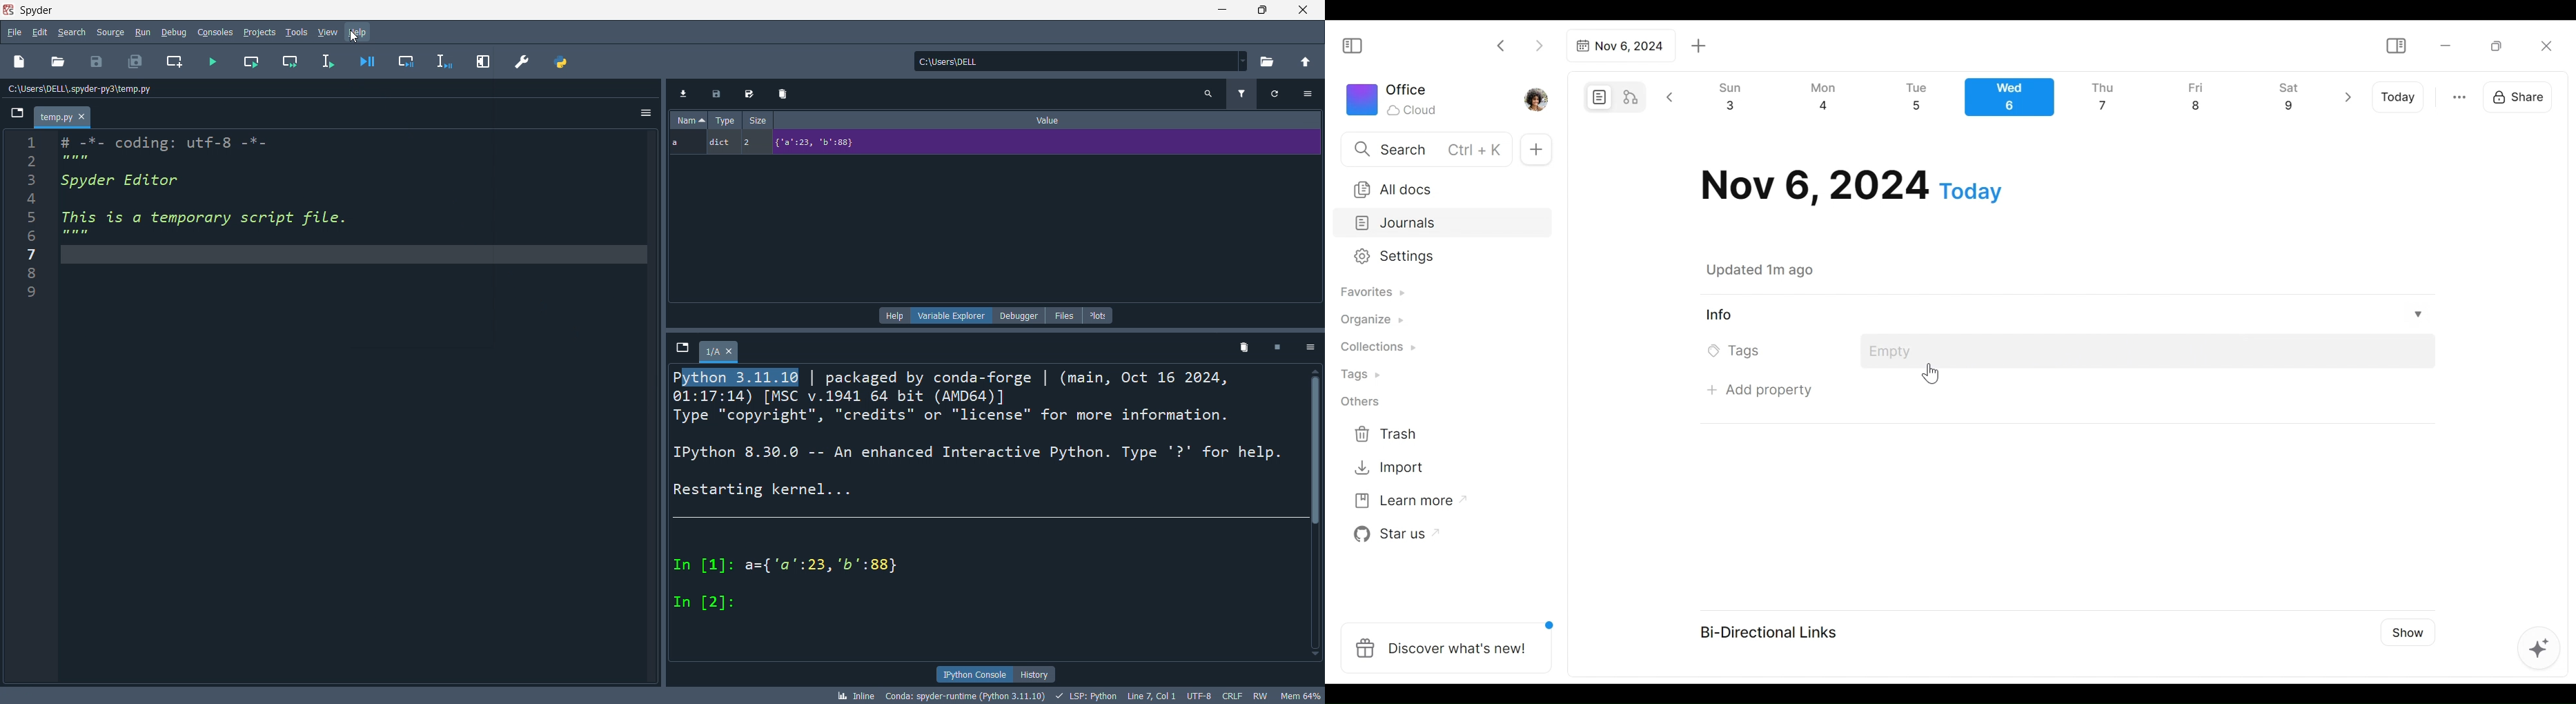  I want to click on # -*- coding: utf-8 -*-
Spyder Editor
This is a temporary script file., so click(217, 190).